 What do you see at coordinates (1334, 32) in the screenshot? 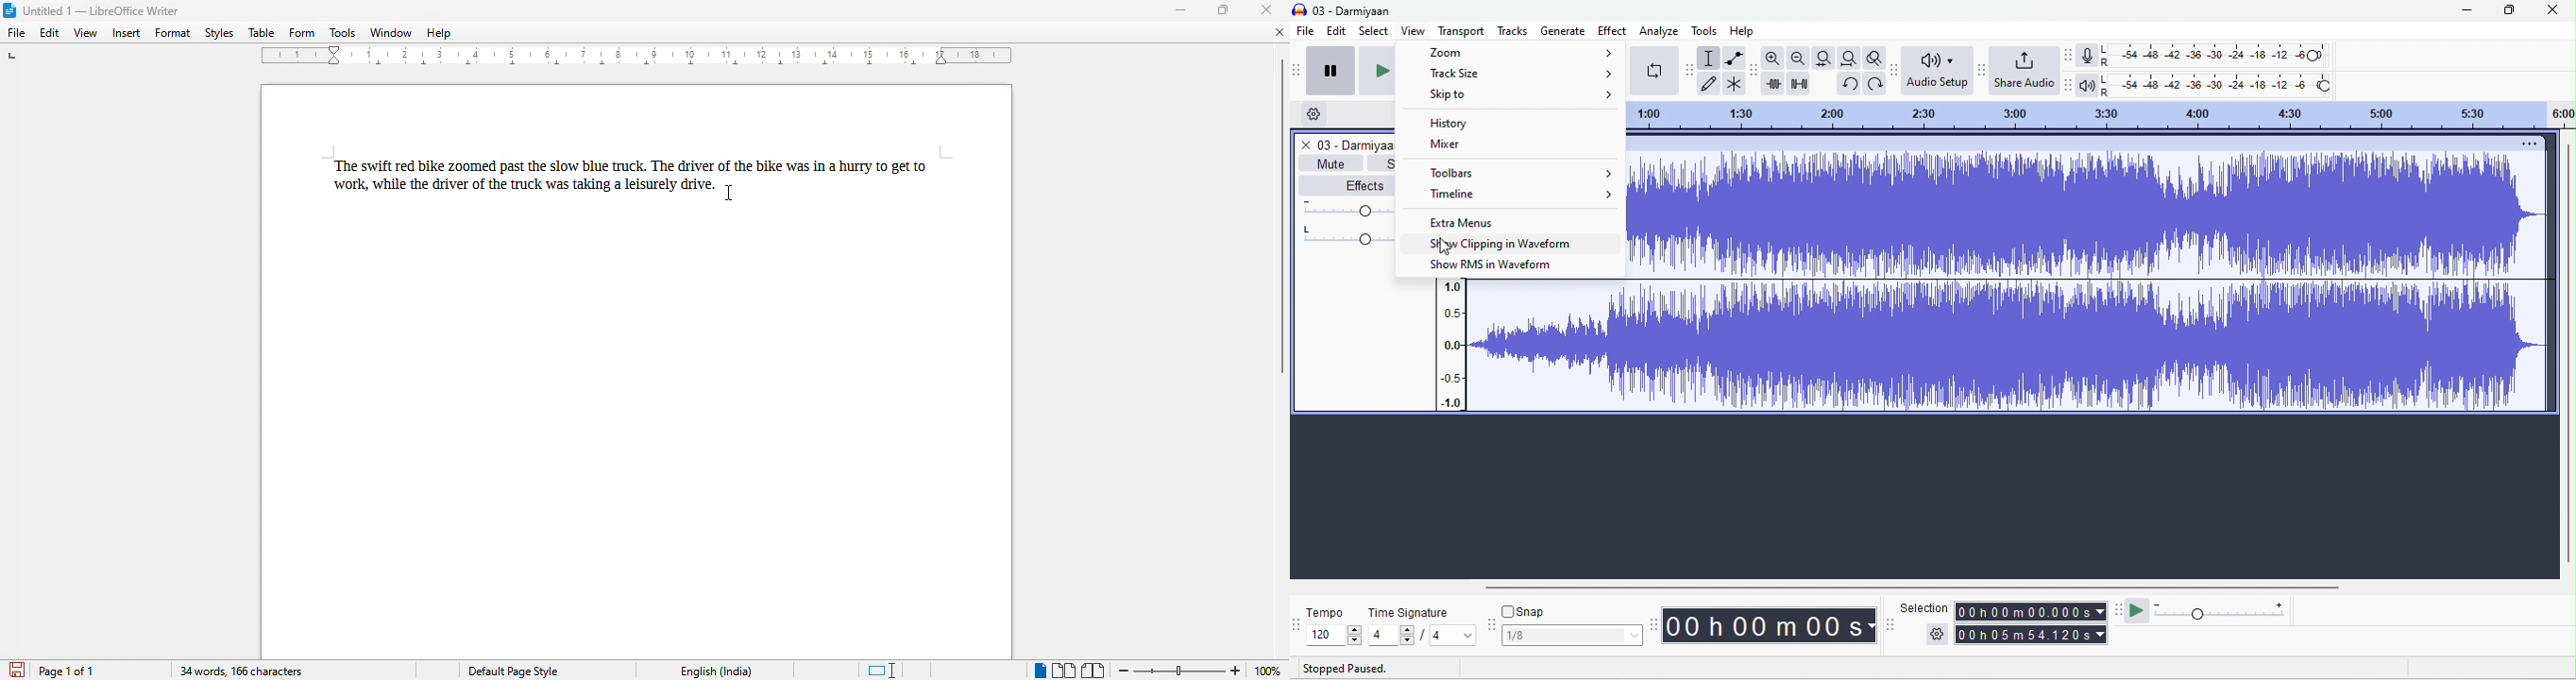
I see `edit` at bounding box center [1334, 32].